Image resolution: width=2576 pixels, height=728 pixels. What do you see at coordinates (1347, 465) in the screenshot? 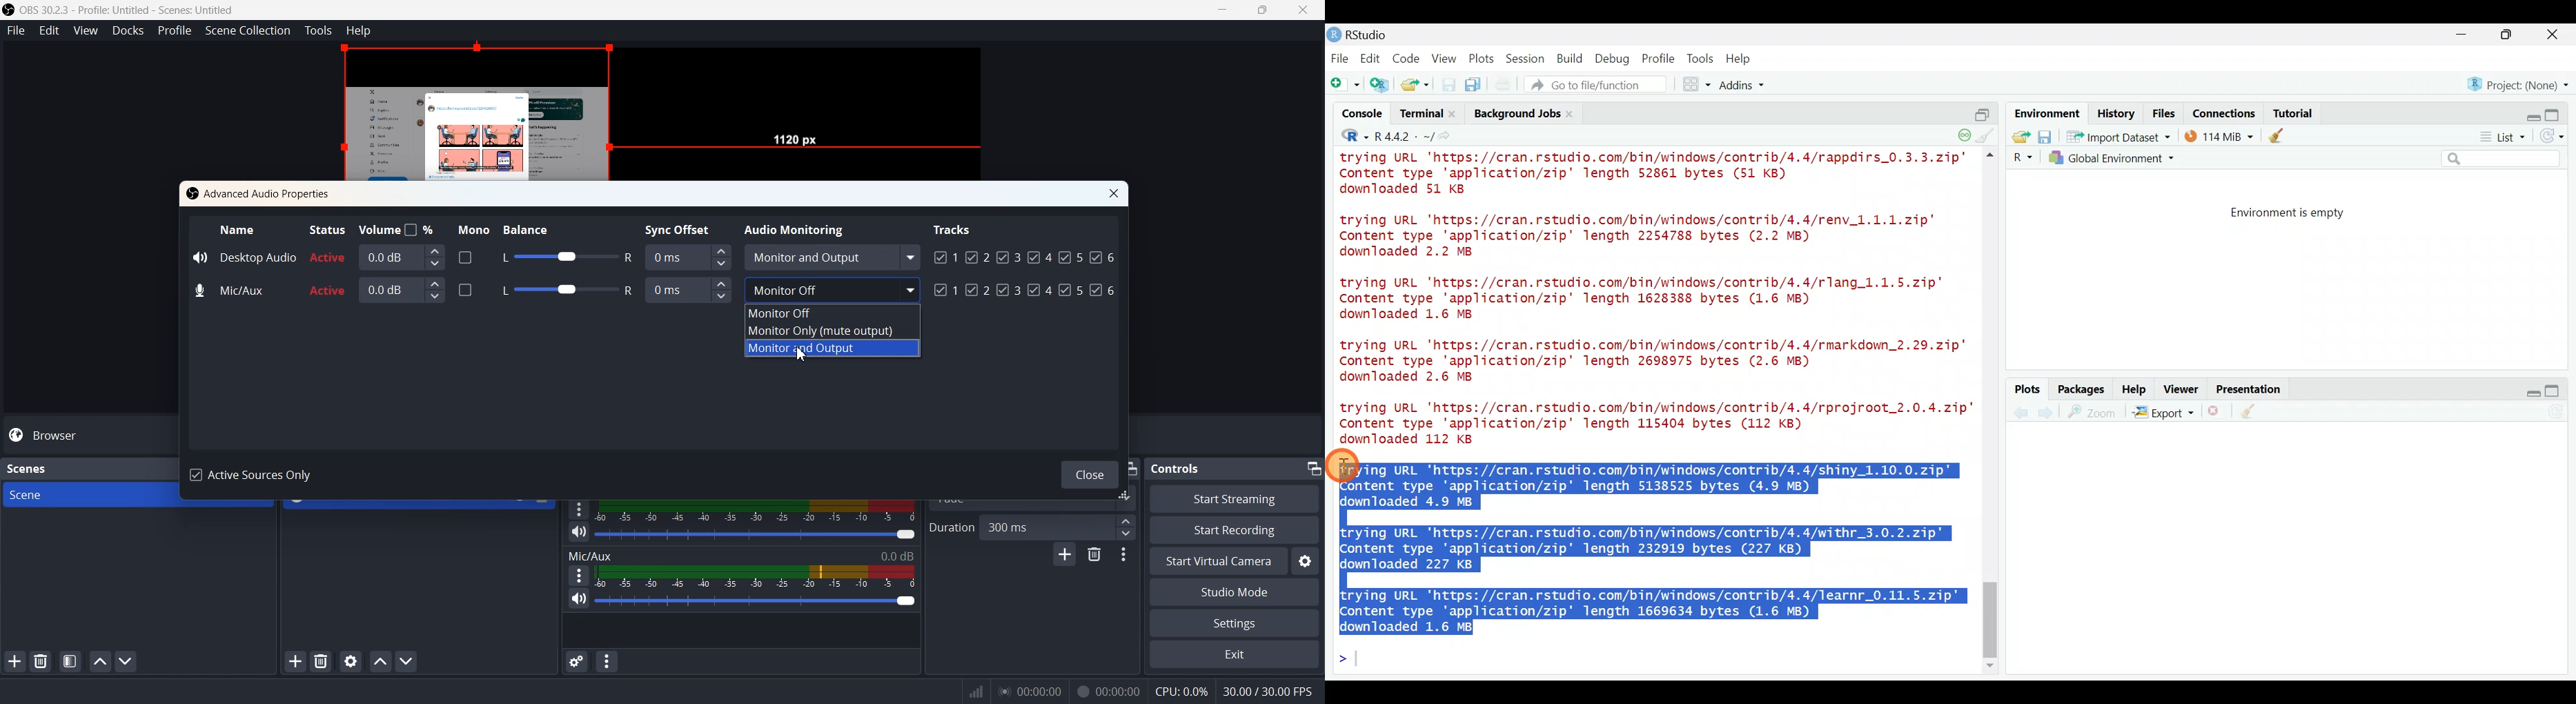
I see `Cursor` at bounding box center [1347, 465].